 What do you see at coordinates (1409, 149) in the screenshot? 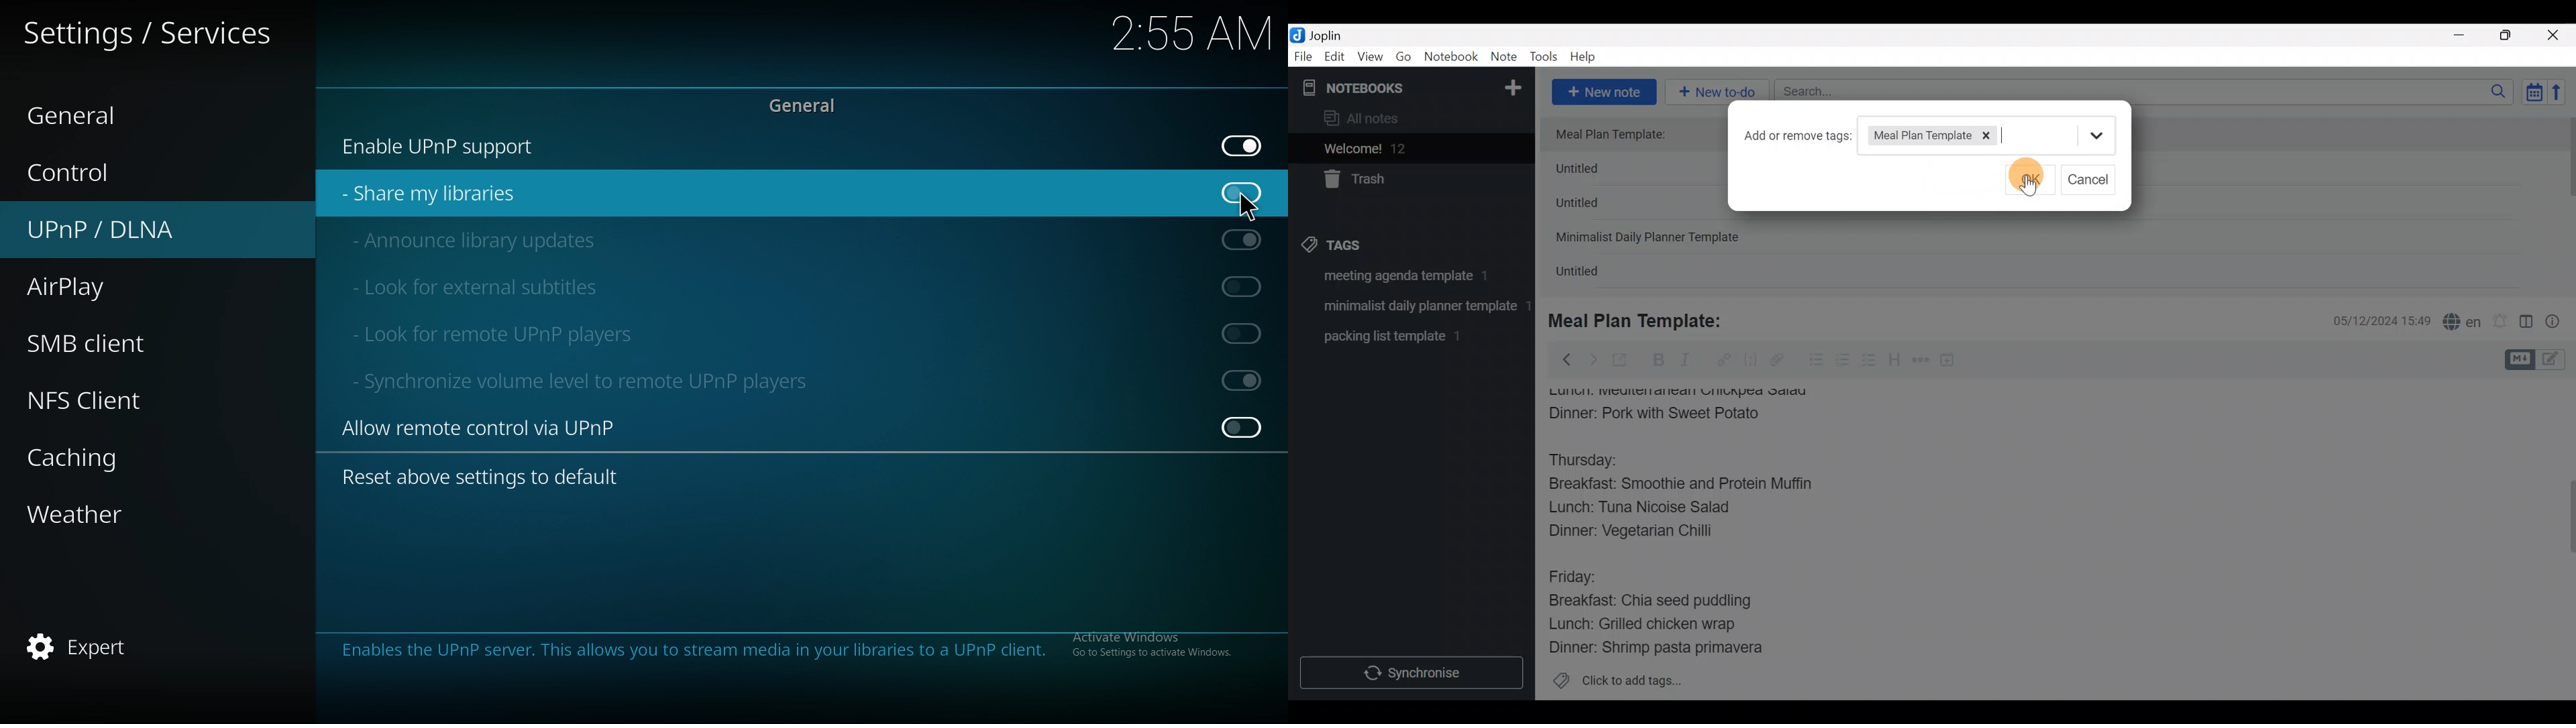
I see `Welcome!` at bounding box center [1409, 149].